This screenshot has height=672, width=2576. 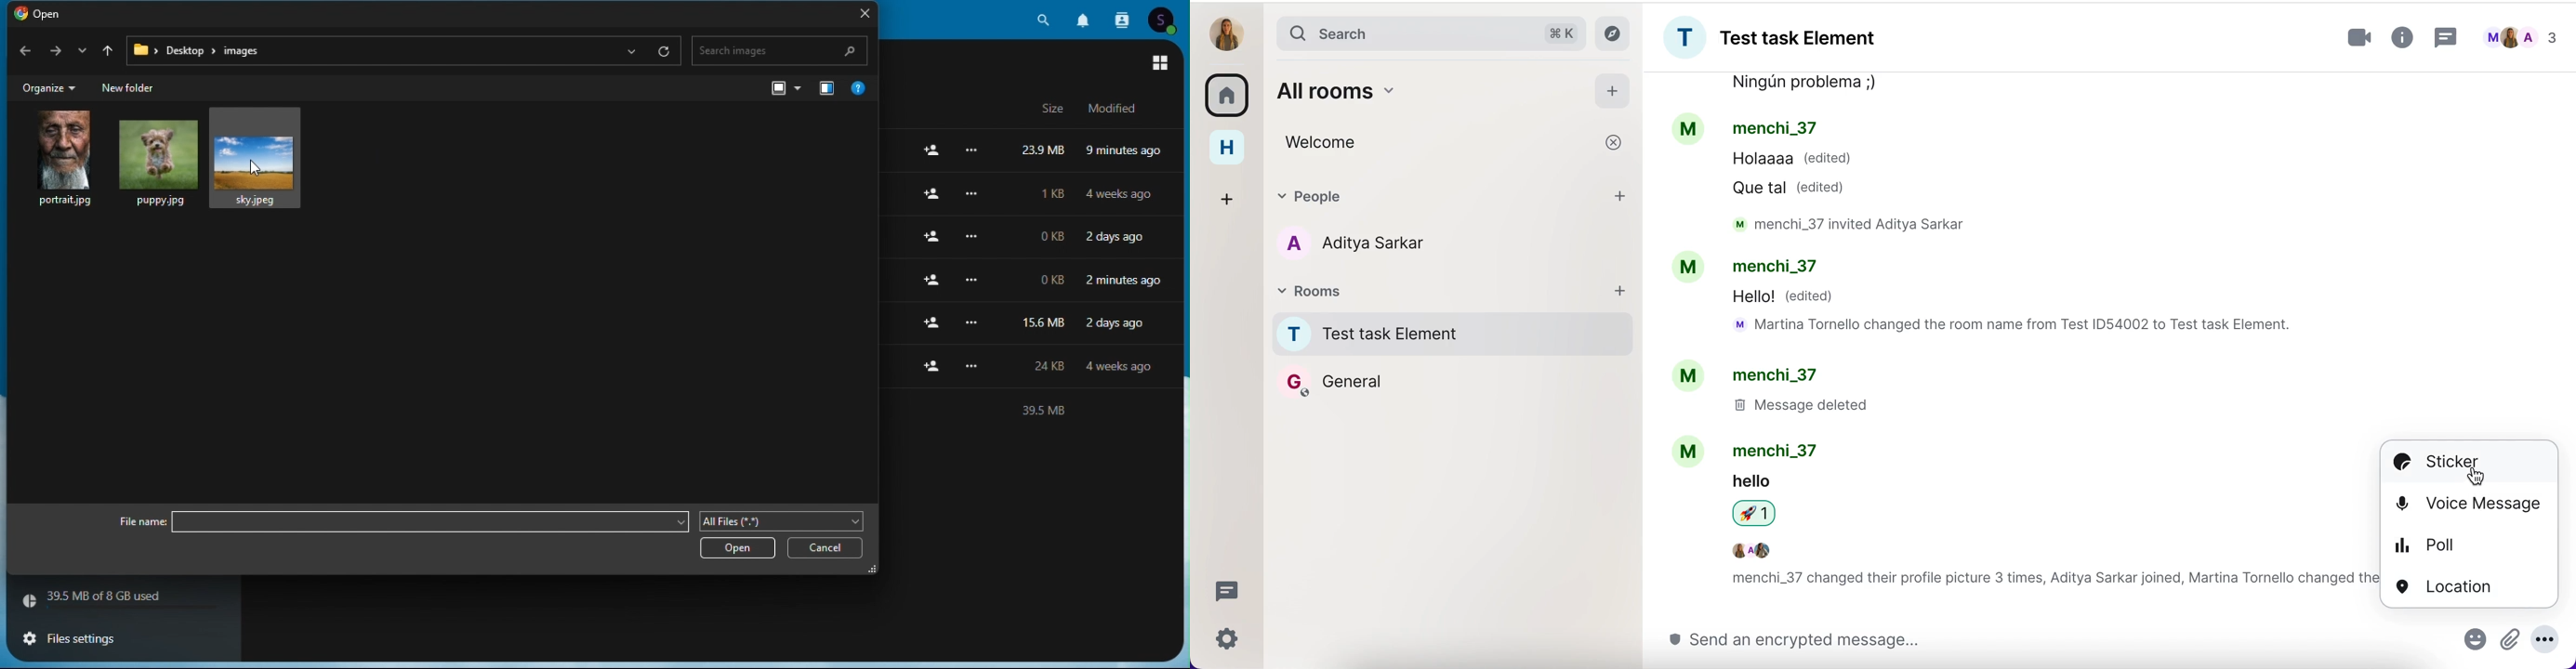 I want to click on contacts, so click(x=1125, y=18).